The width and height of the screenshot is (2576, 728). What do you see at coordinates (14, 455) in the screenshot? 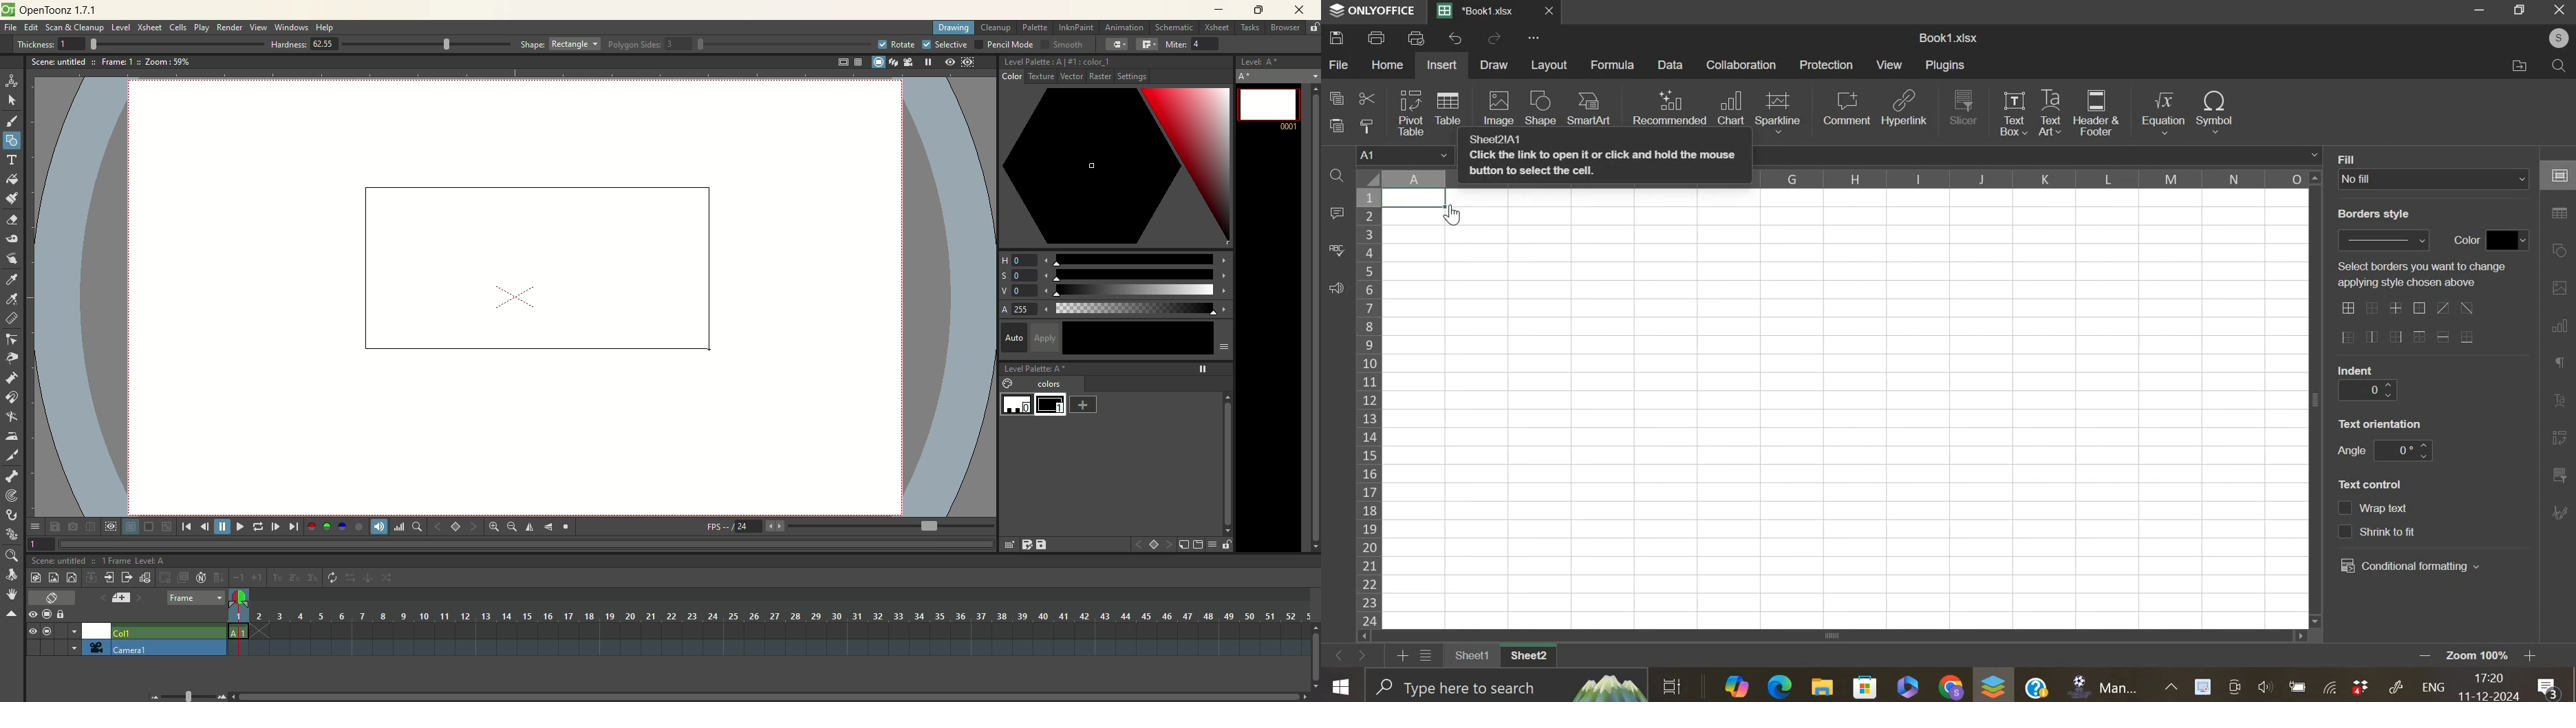
I see `cutter` at bounding box center [14, 455].